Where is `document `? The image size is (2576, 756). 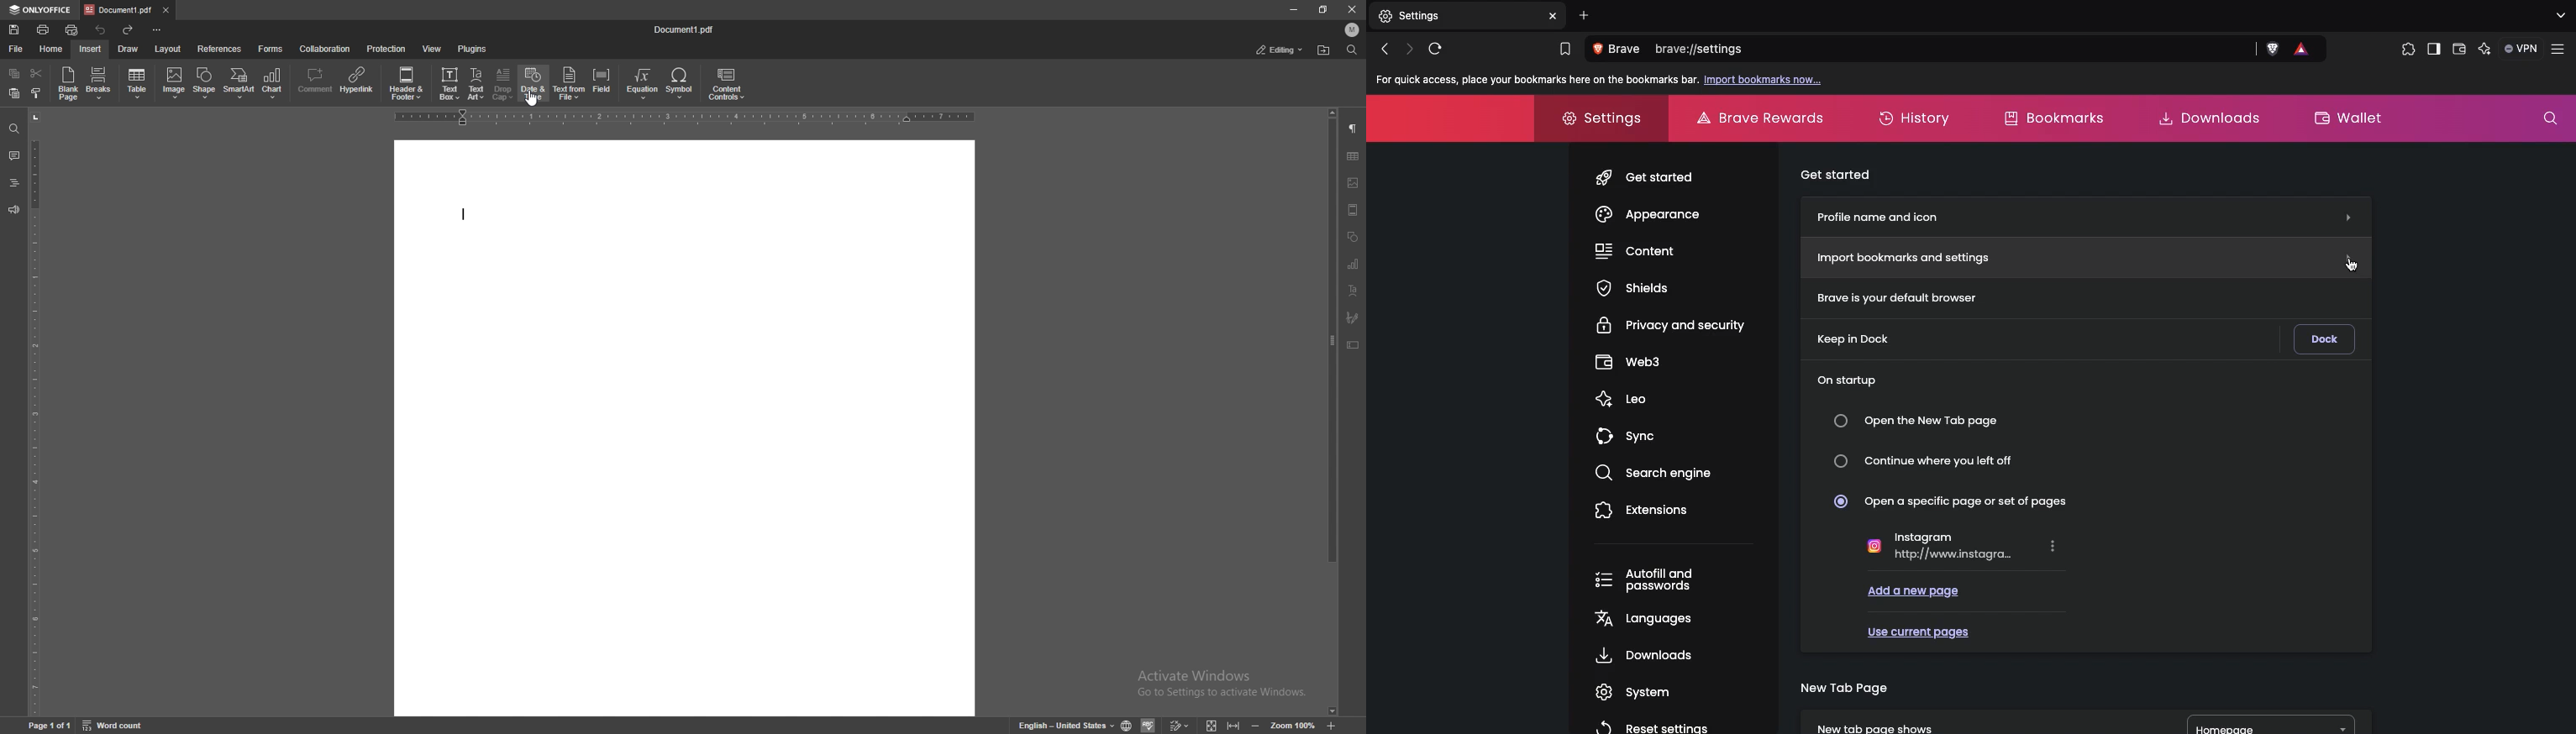
document  is located at coordinates (687, 428).